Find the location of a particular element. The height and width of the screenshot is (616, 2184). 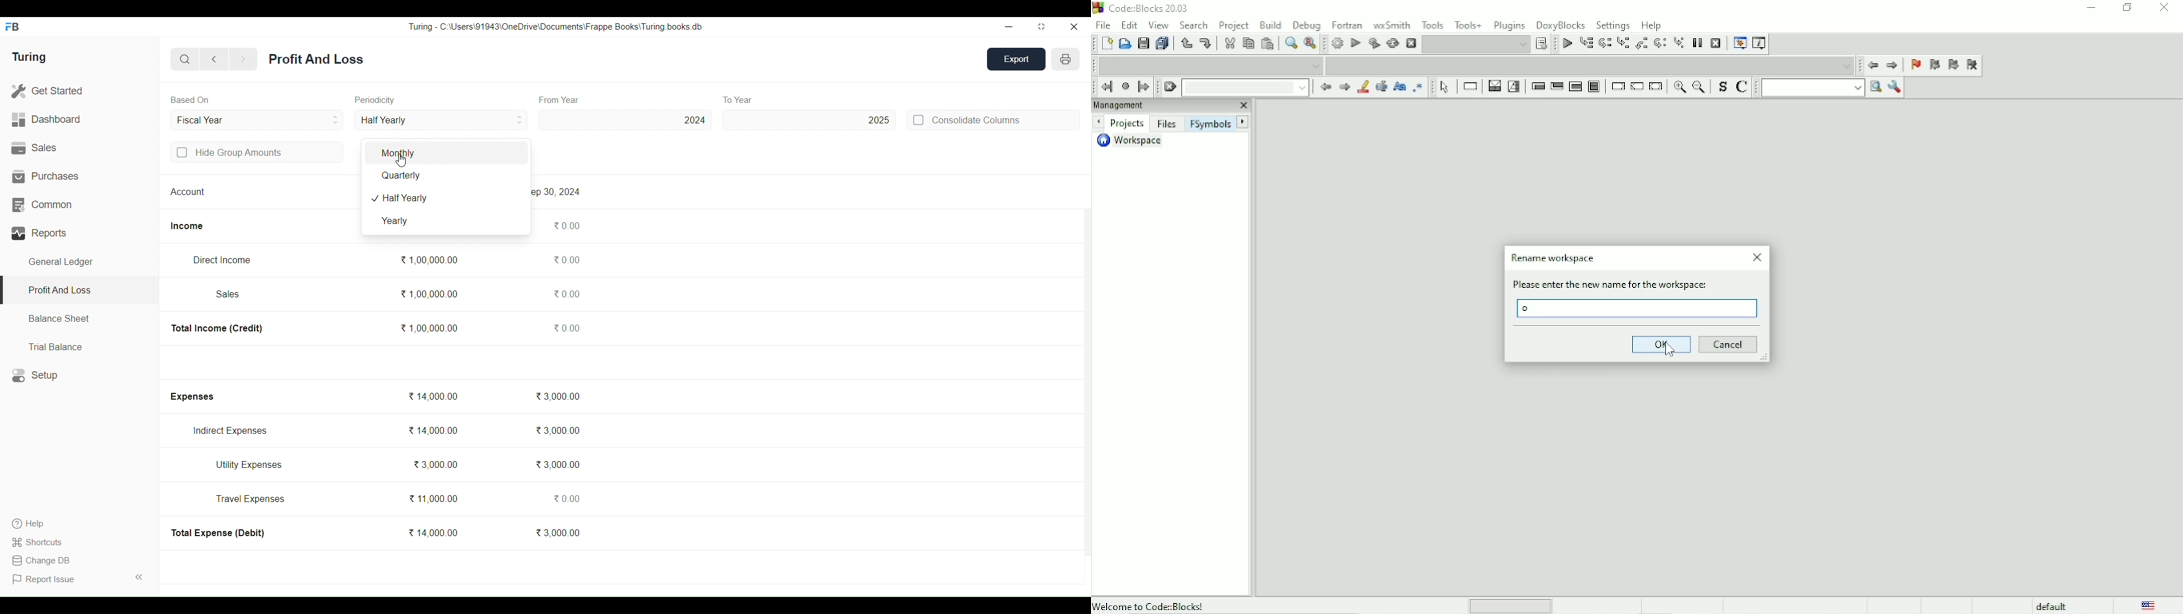

Drop down is located at coordinates (1592, 65).